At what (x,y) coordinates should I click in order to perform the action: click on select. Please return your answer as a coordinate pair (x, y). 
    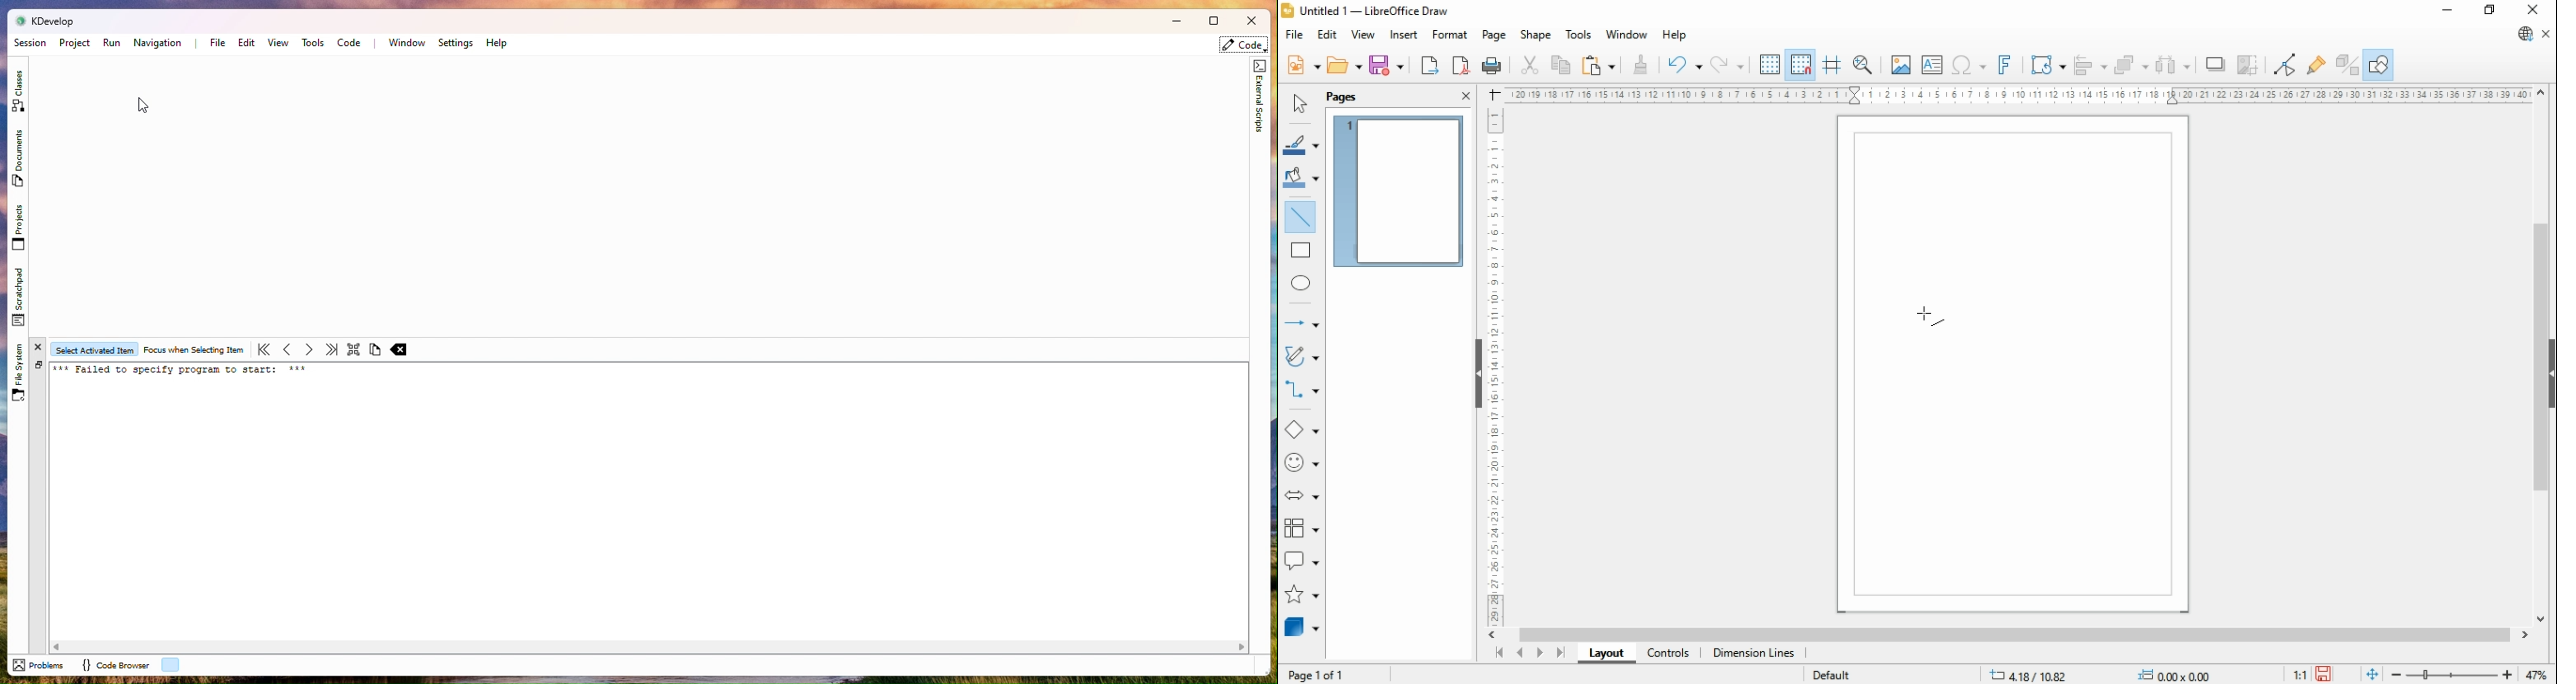
    Looking at the image, I should click on (1298, 104).